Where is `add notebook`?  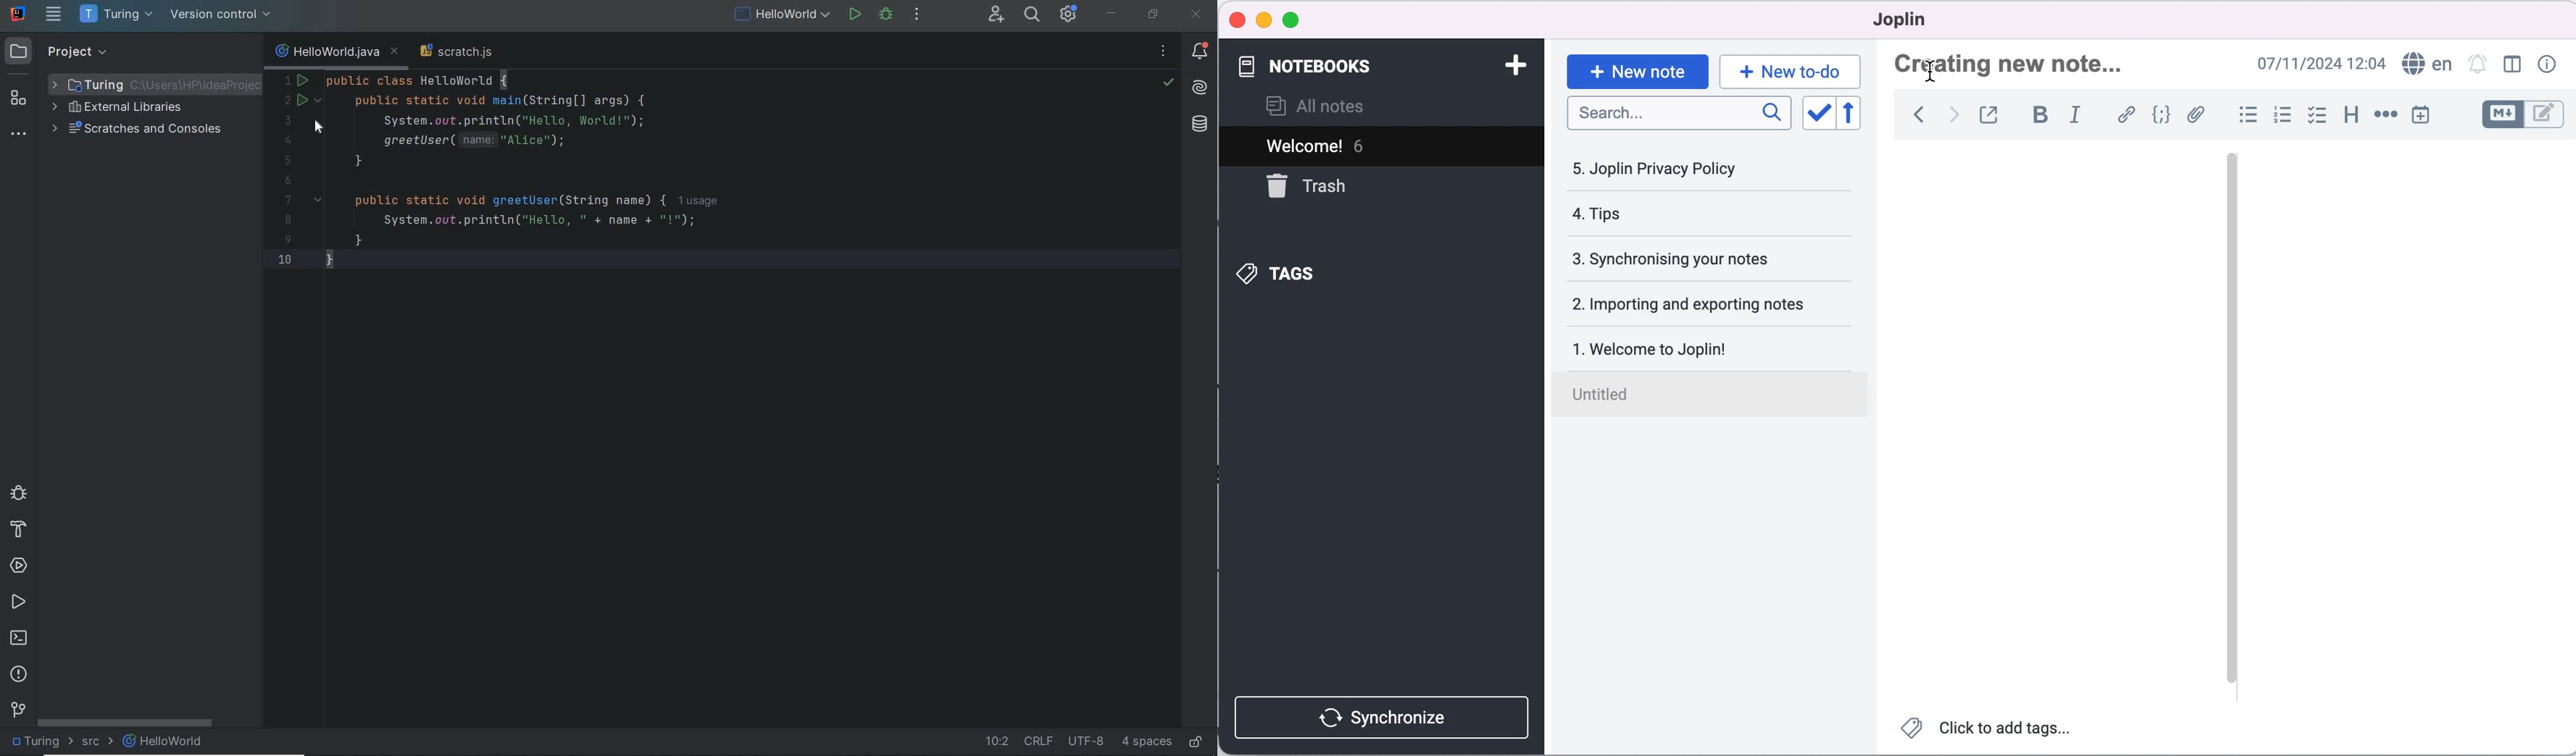
add notebook is located at coordinates (1519, 65).